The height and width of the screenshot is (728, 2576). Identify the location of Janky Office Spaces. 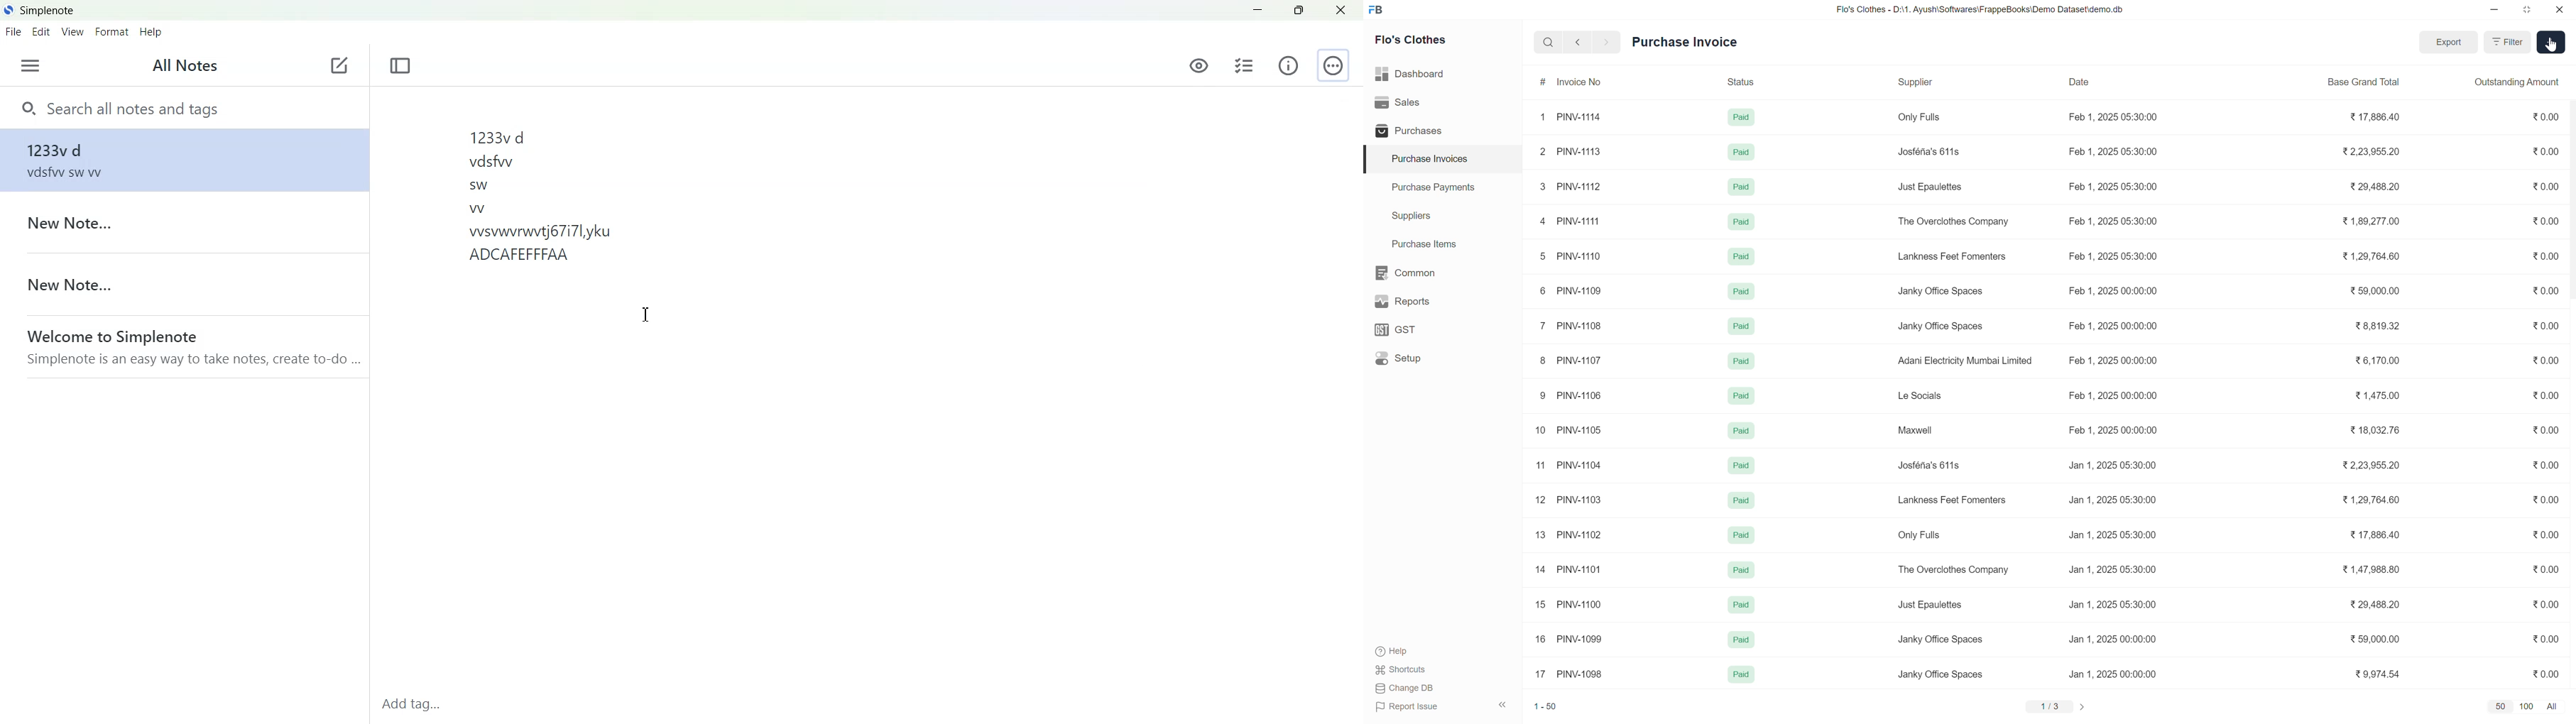
(1939, 326).